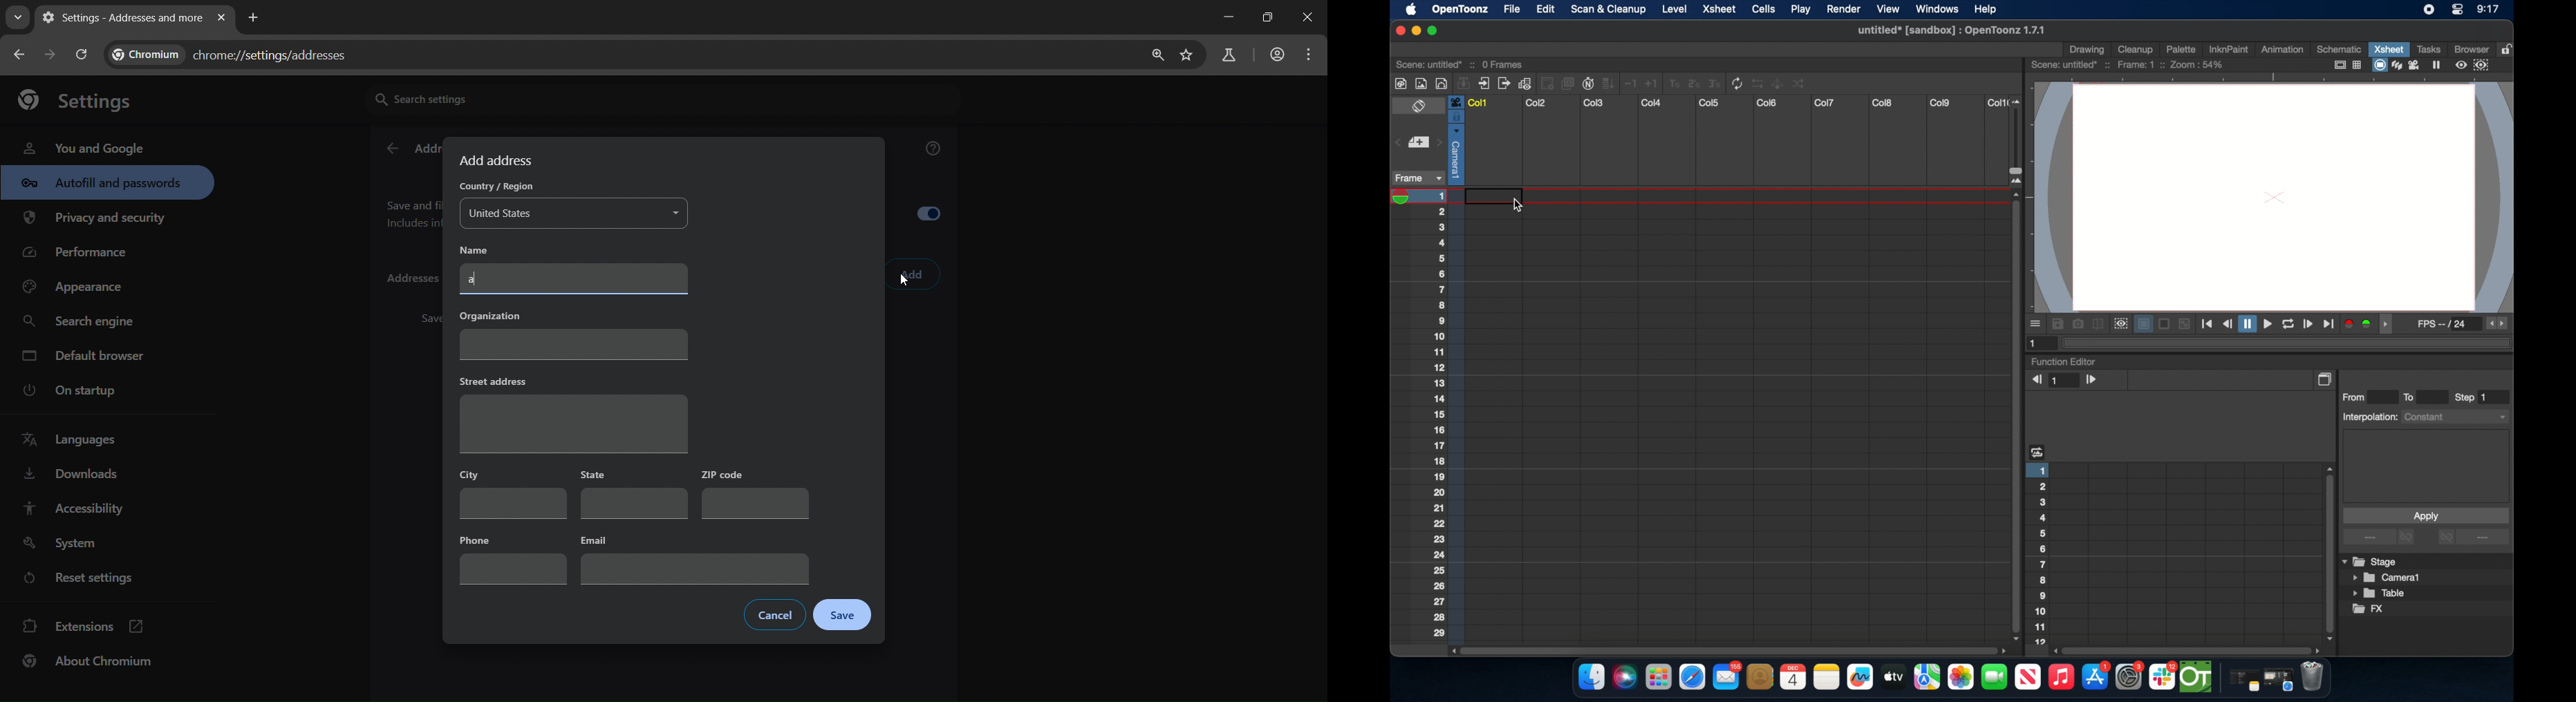 The image size is (2576, 728). What do you see at coordinates (95, 220) in the screenshot?
I see `privacy & security` at bounding box center [95, 220].